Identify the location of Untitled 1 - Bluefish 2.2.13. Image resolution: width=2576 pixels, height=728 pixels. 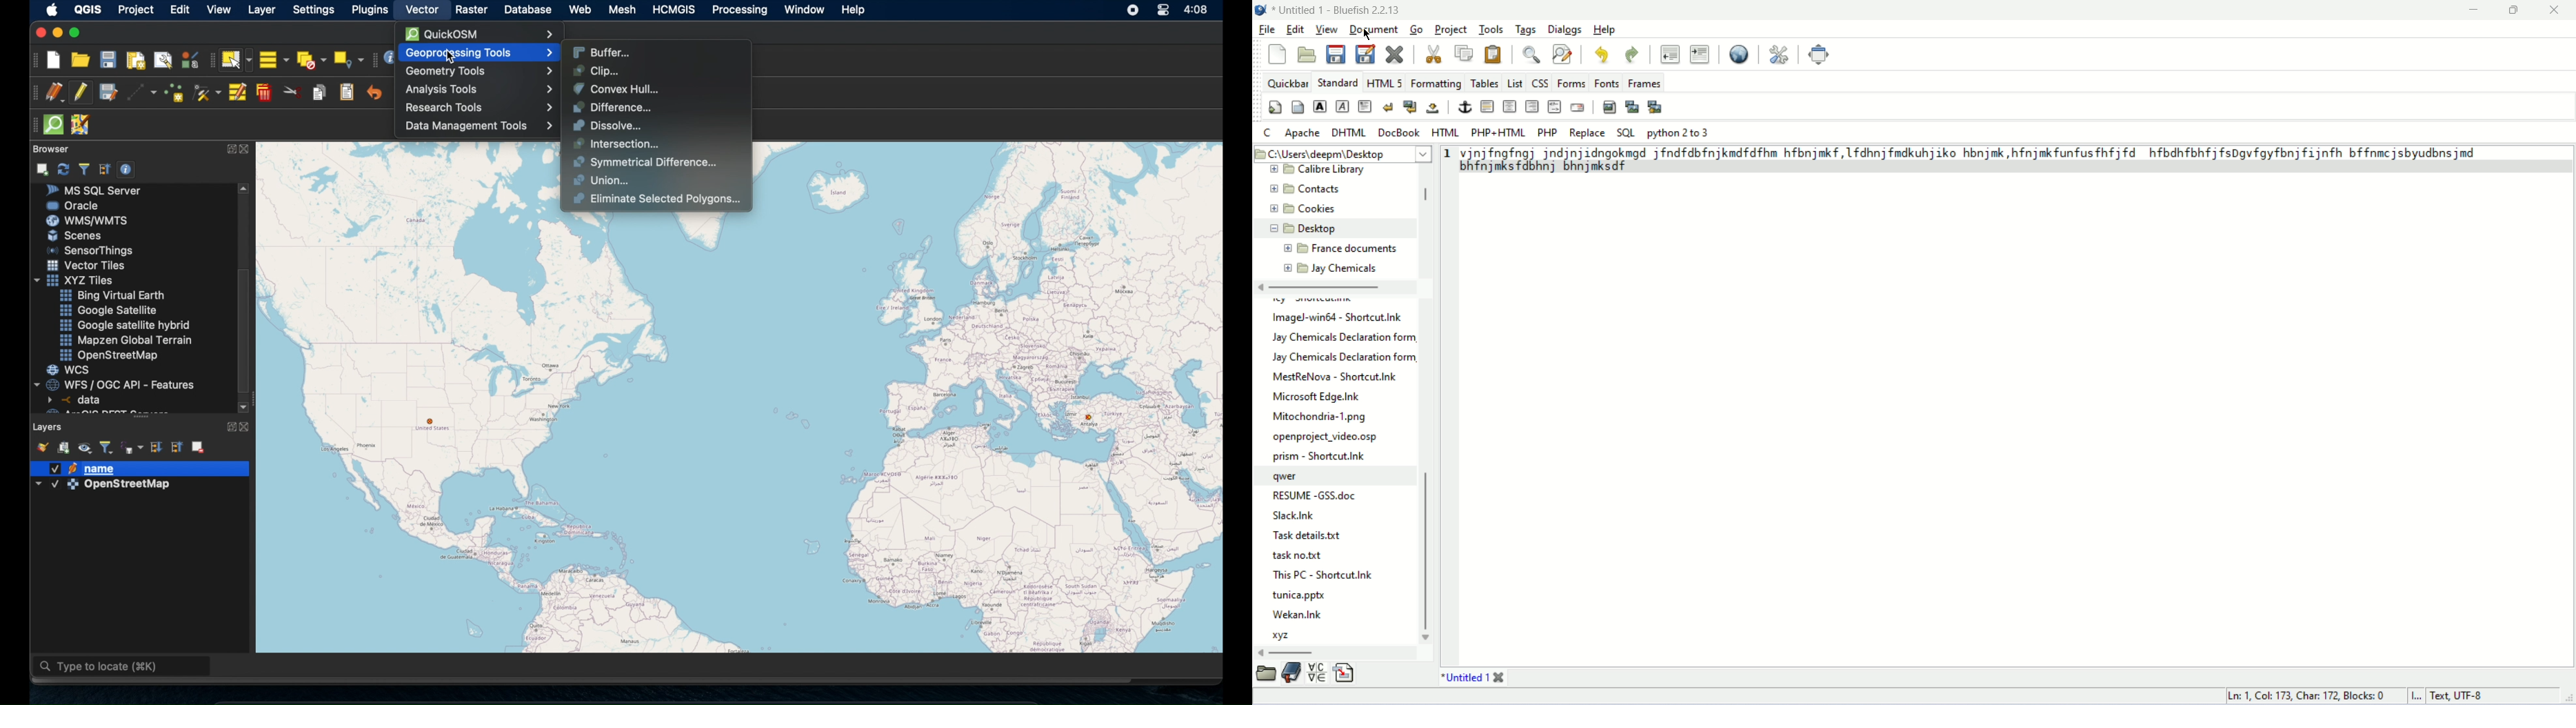
(1340, 10).